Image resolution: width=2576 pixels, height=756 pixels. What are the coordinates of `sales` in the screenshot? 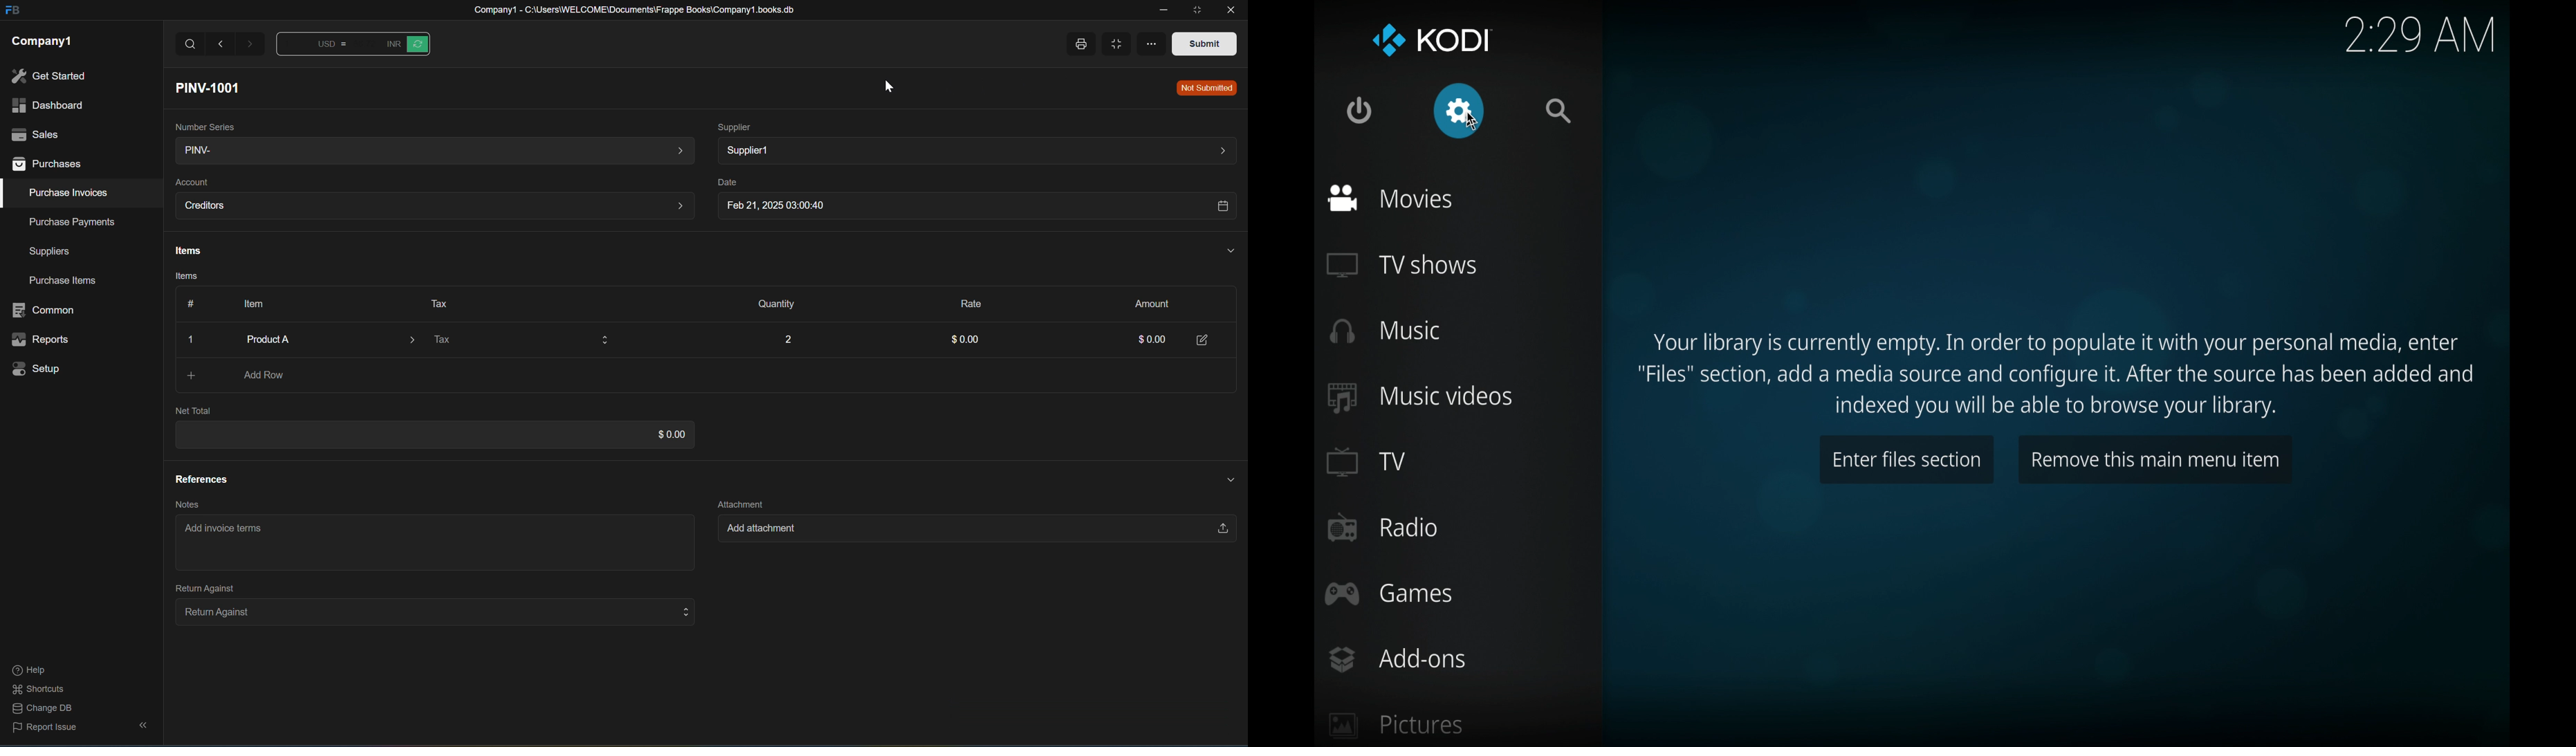 It's located at (33, 133).